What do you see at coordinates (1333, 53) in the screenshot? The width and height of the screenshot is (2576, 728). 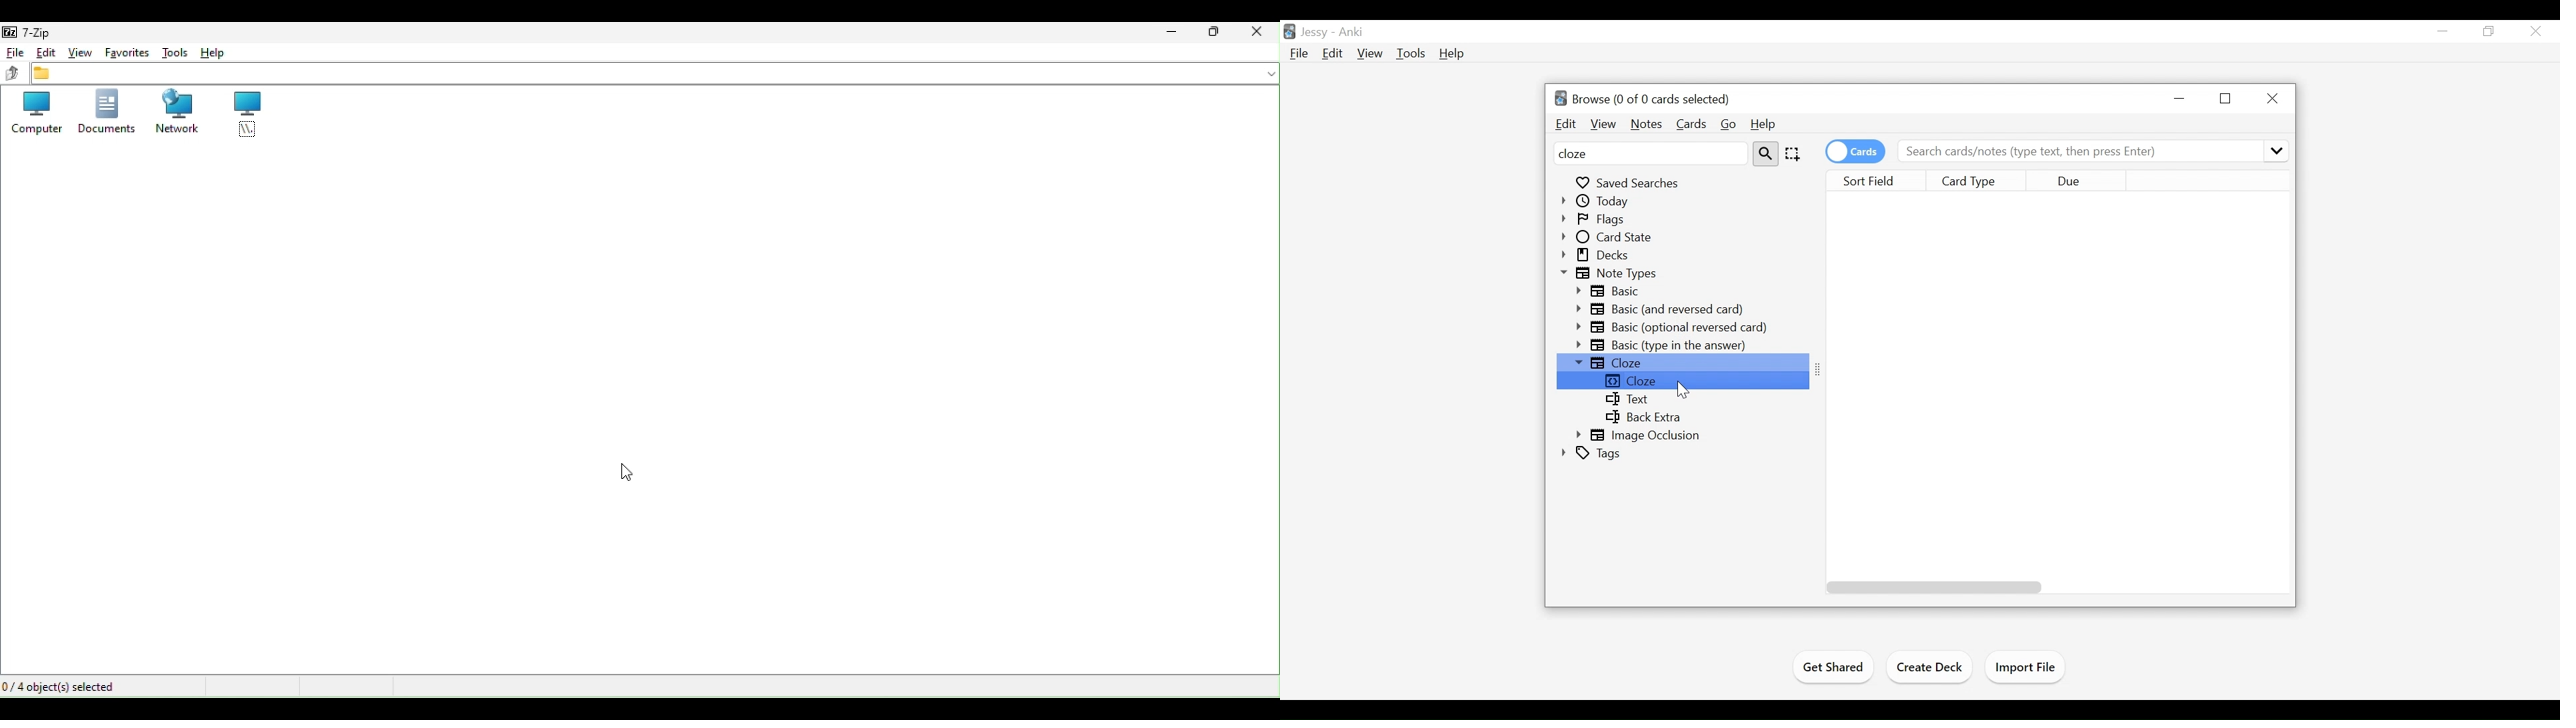 I see `Edit` at bounding box center [1333, 53].